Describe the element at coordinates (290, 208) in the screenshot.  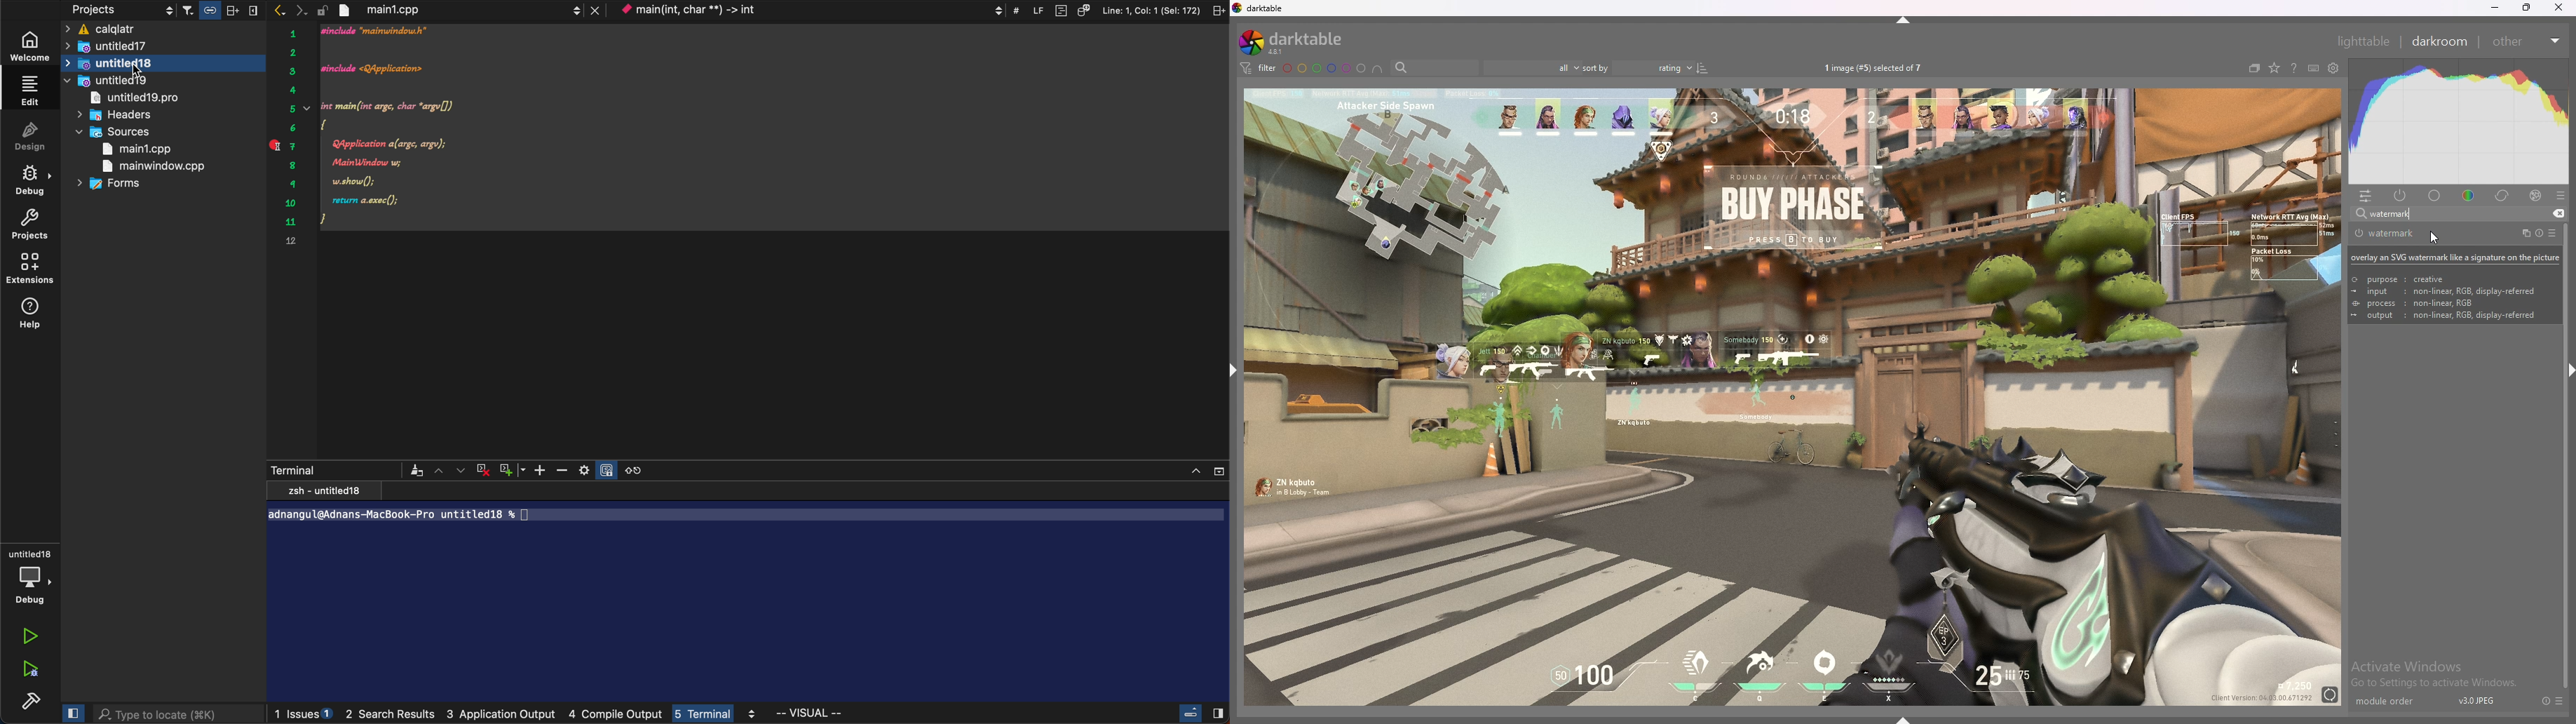
I see `serial number` at that location.